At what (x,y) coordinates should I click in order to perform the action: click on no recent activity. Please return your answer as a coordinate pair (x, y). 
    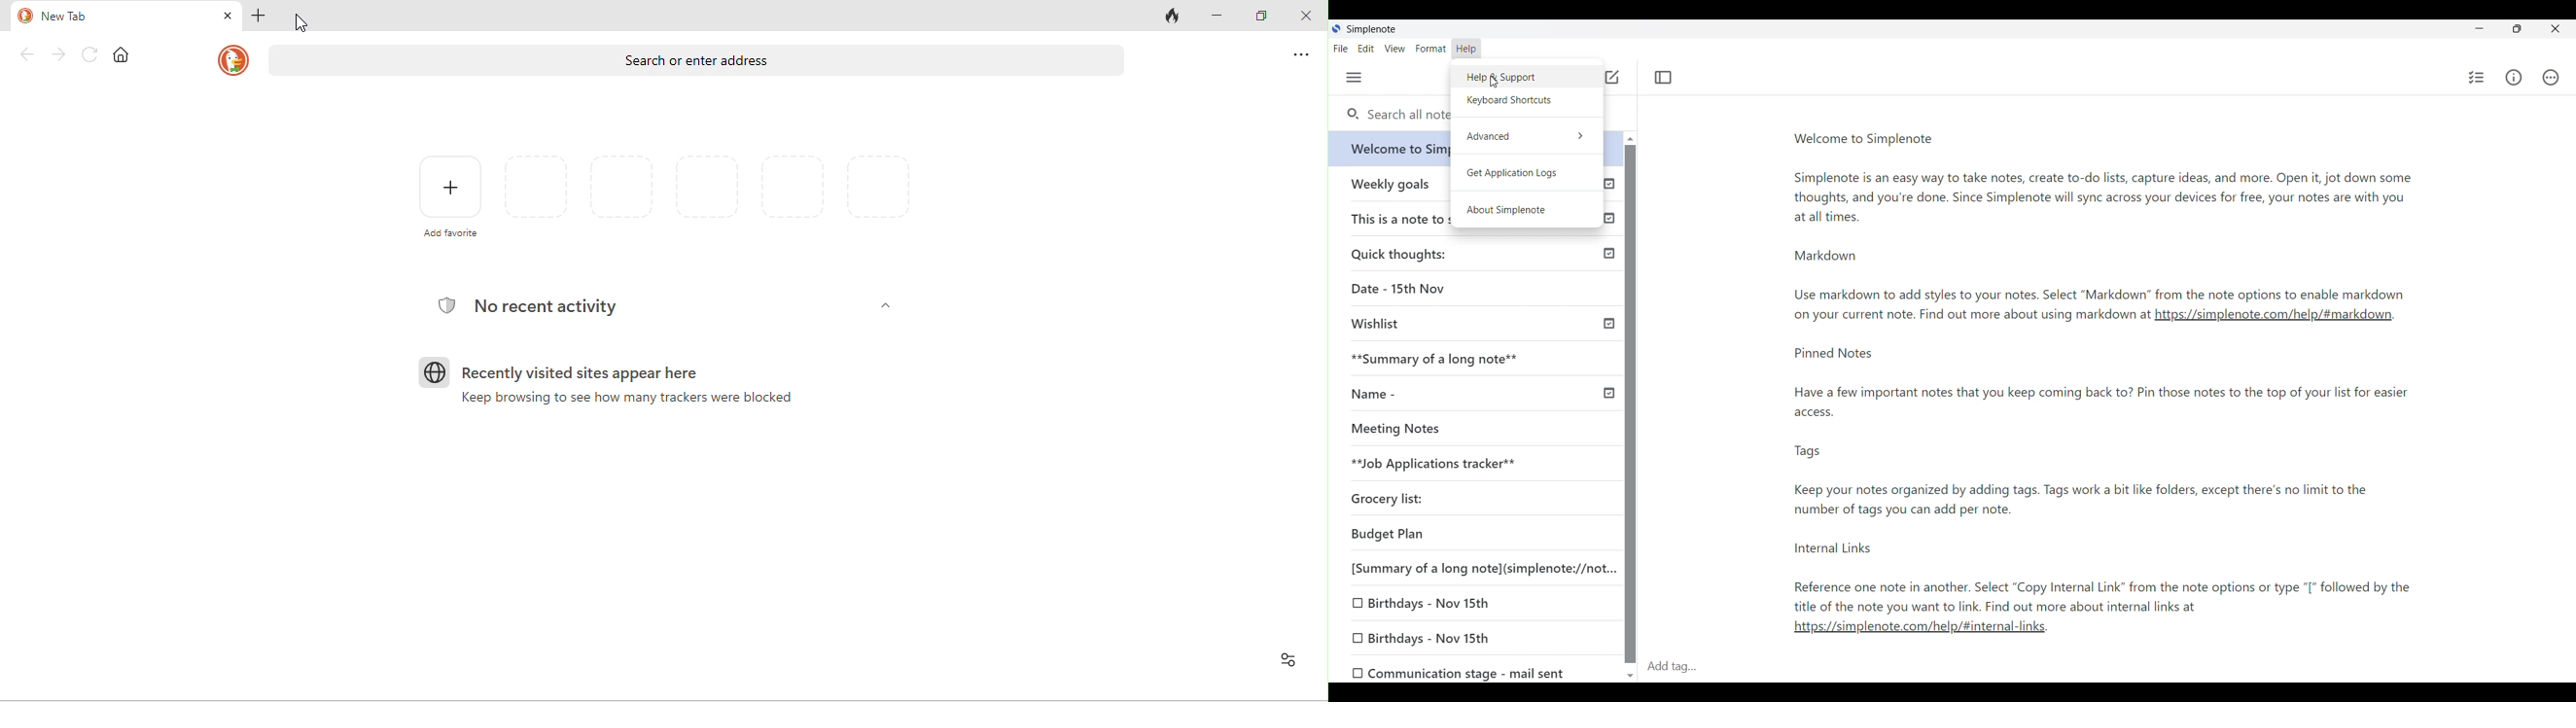
    Looking at the image, I should click on (559, 307).